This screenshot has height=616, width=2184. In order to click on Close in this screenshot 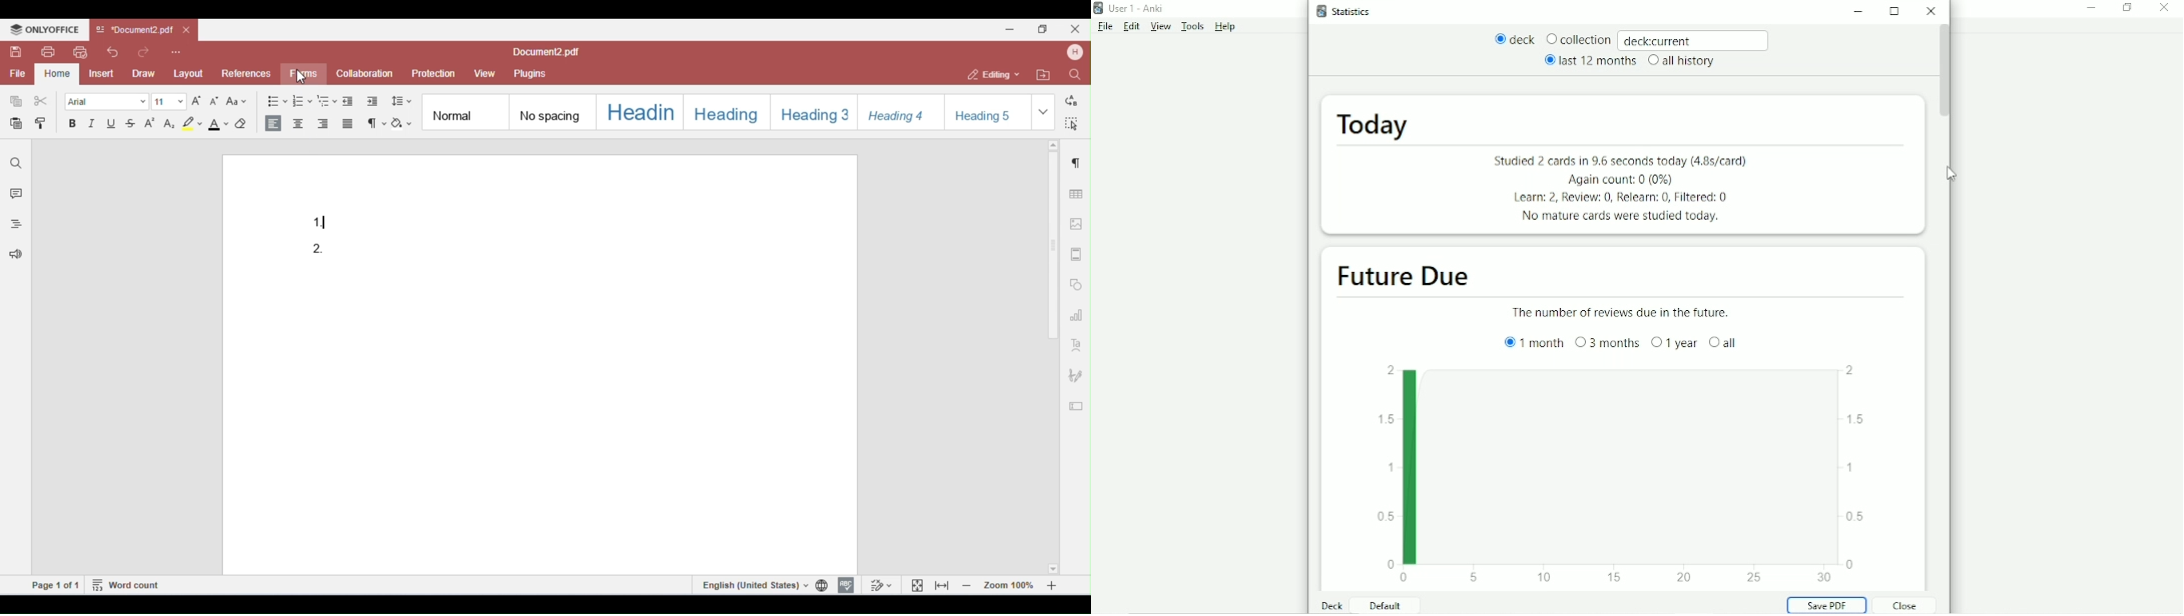, I will do `click(2167, 8)`.